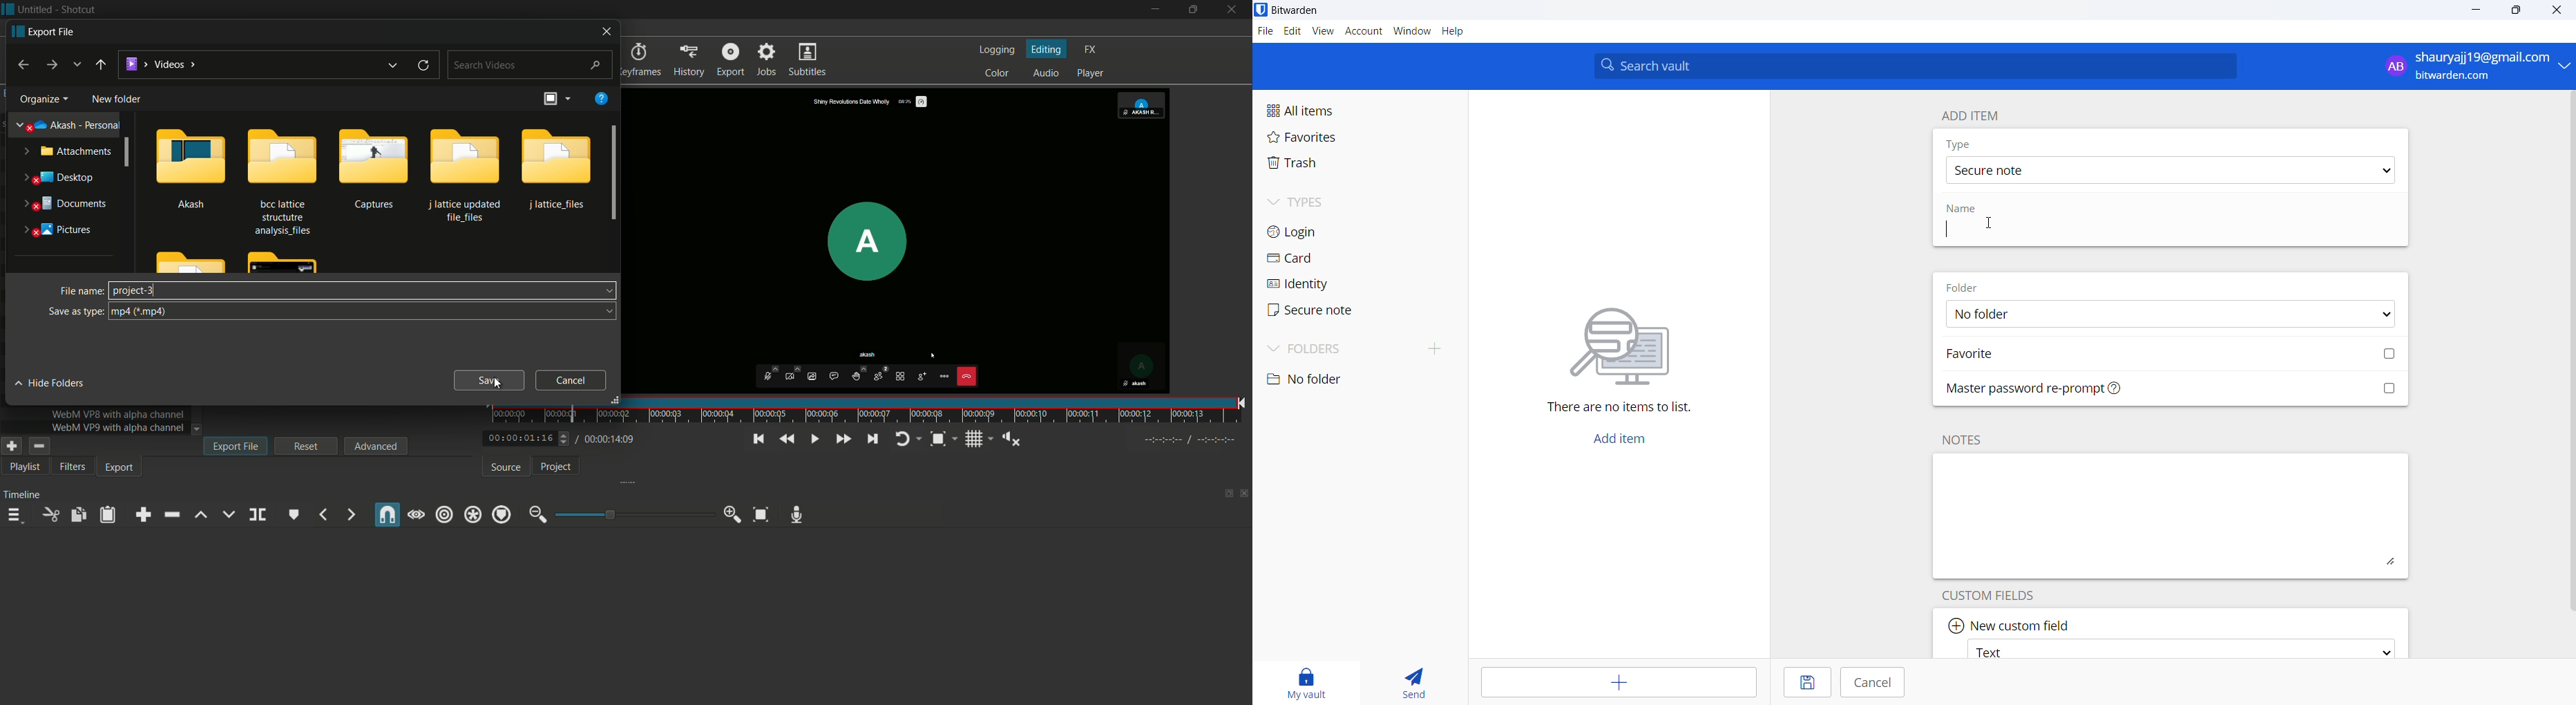 The width and height of the screenshot is (2576, 728). What do you see at coordinates (1959, 144) in the screenshot?
I see `type heading` at bounding box center [1959, 144].